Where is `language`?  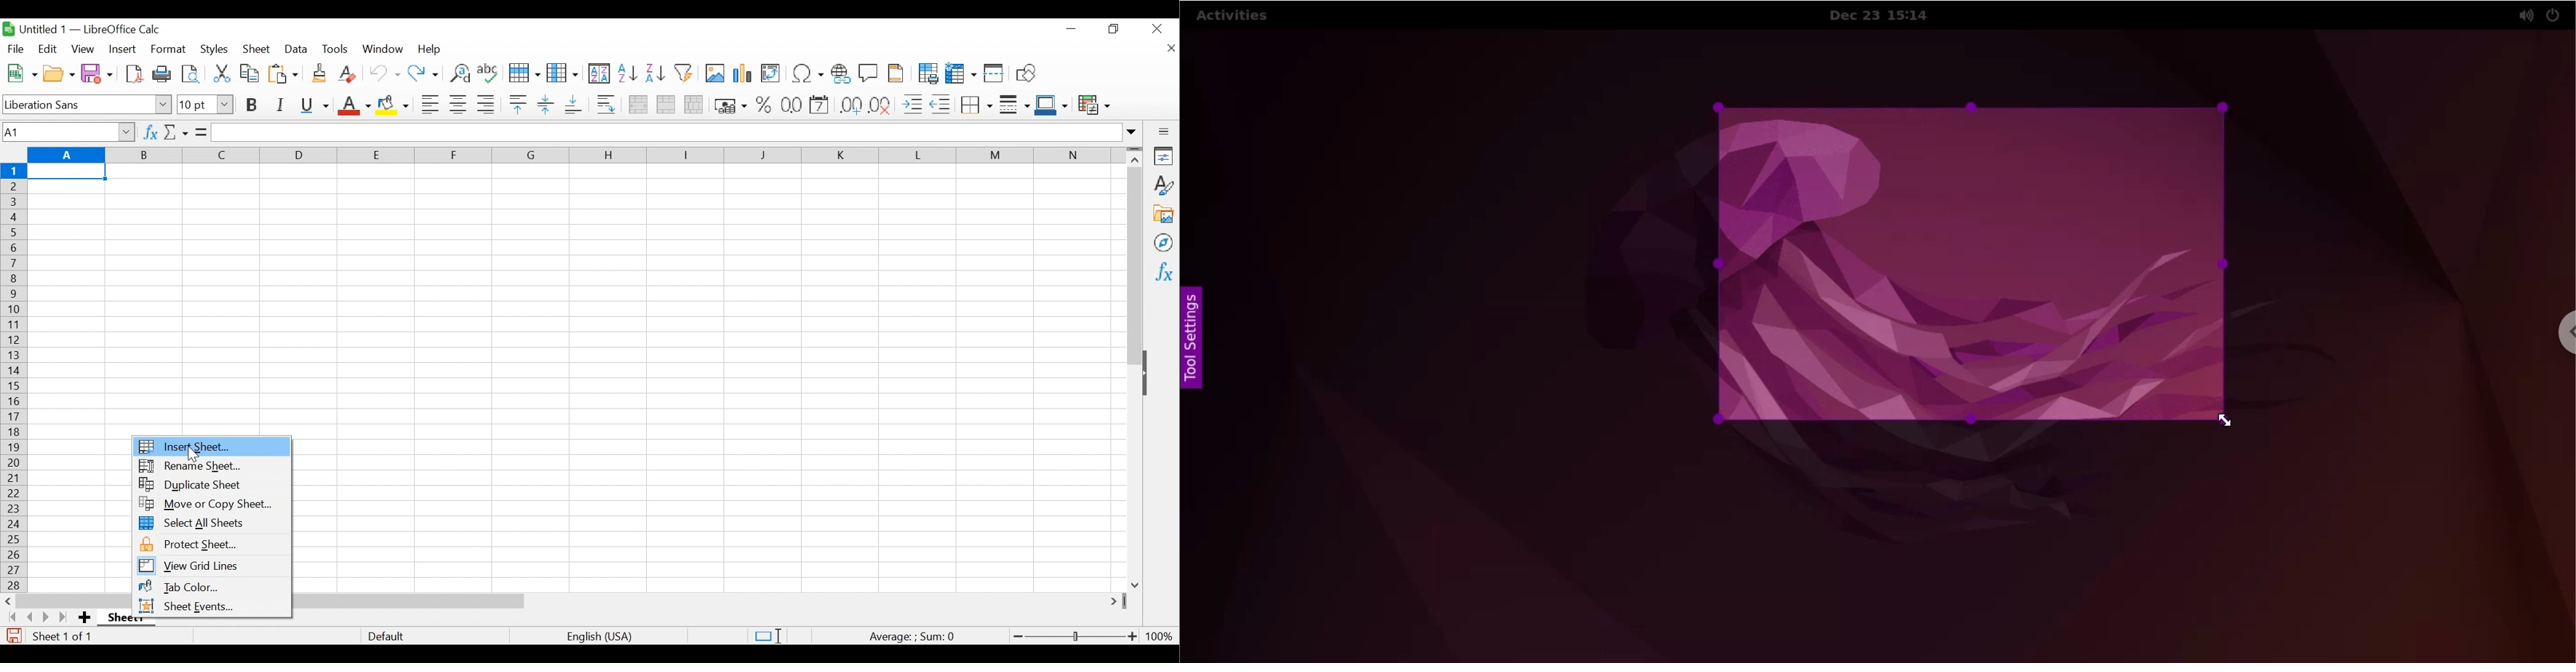
language is located at coordinates (600, 636).